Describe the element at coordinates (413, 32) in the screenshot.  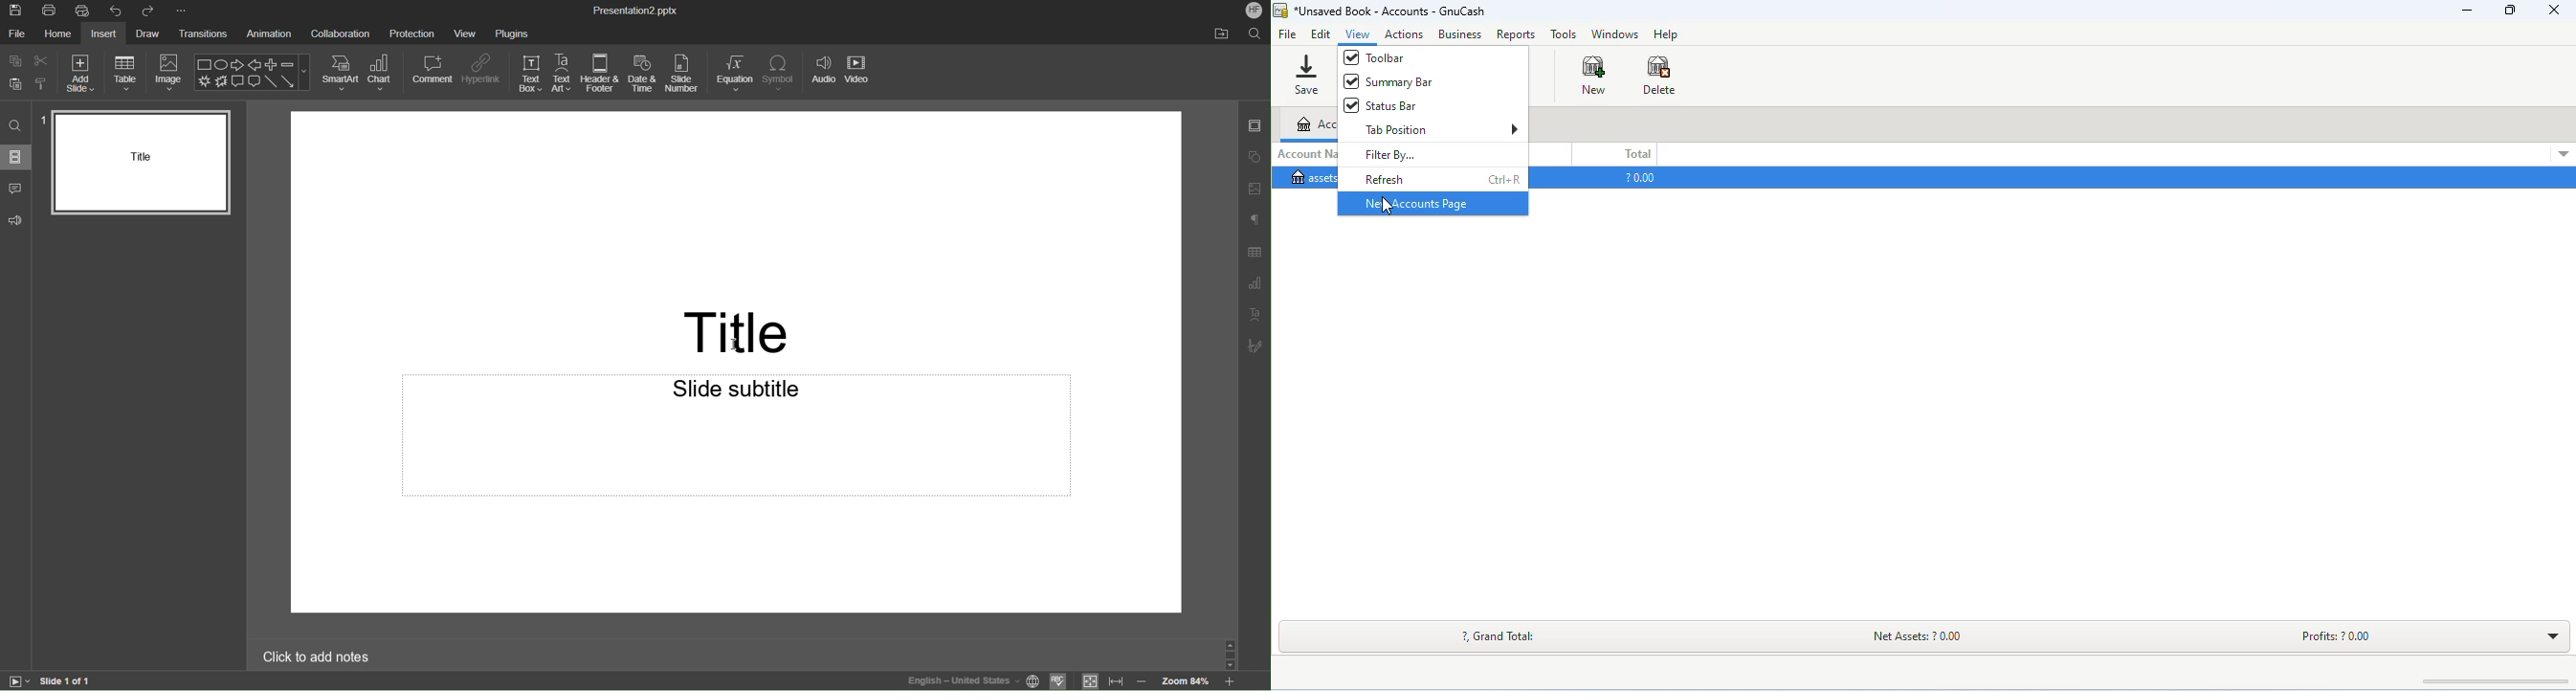
I see `Protection` at that location.